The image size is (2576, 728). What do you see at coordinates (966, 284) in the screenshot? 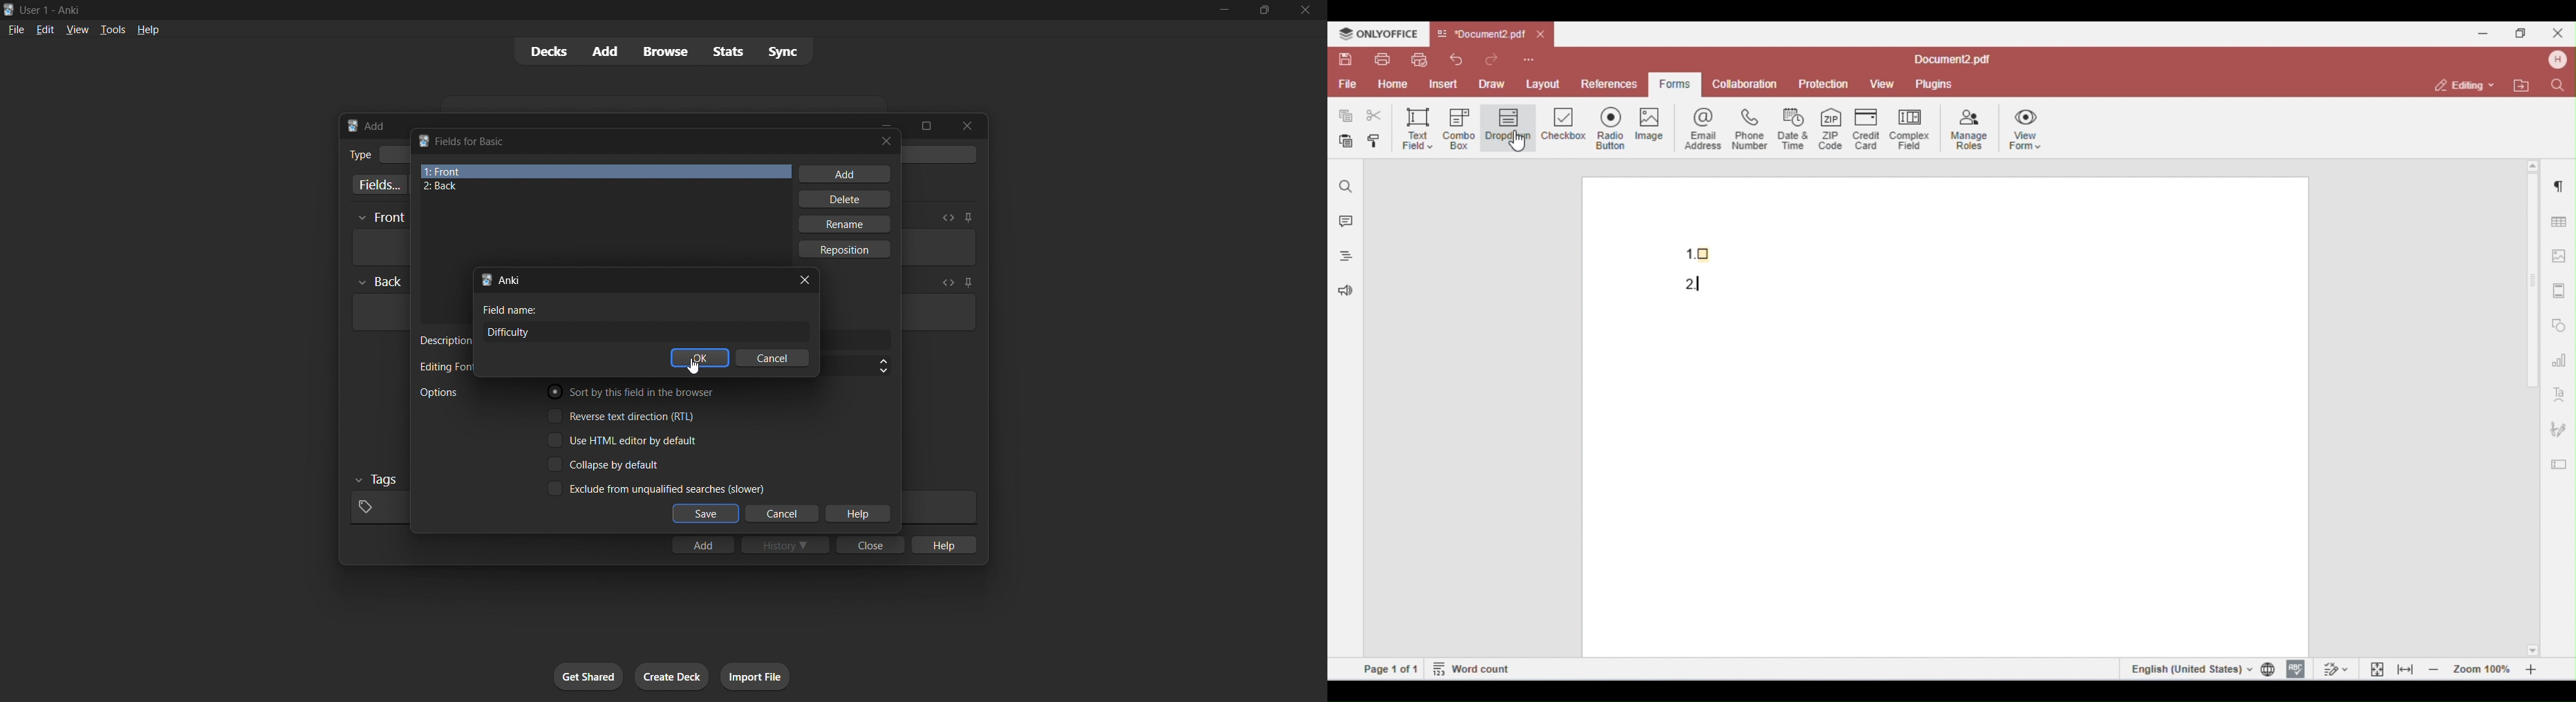
I see `Toggle sticky` at bounding box center [966, 284].